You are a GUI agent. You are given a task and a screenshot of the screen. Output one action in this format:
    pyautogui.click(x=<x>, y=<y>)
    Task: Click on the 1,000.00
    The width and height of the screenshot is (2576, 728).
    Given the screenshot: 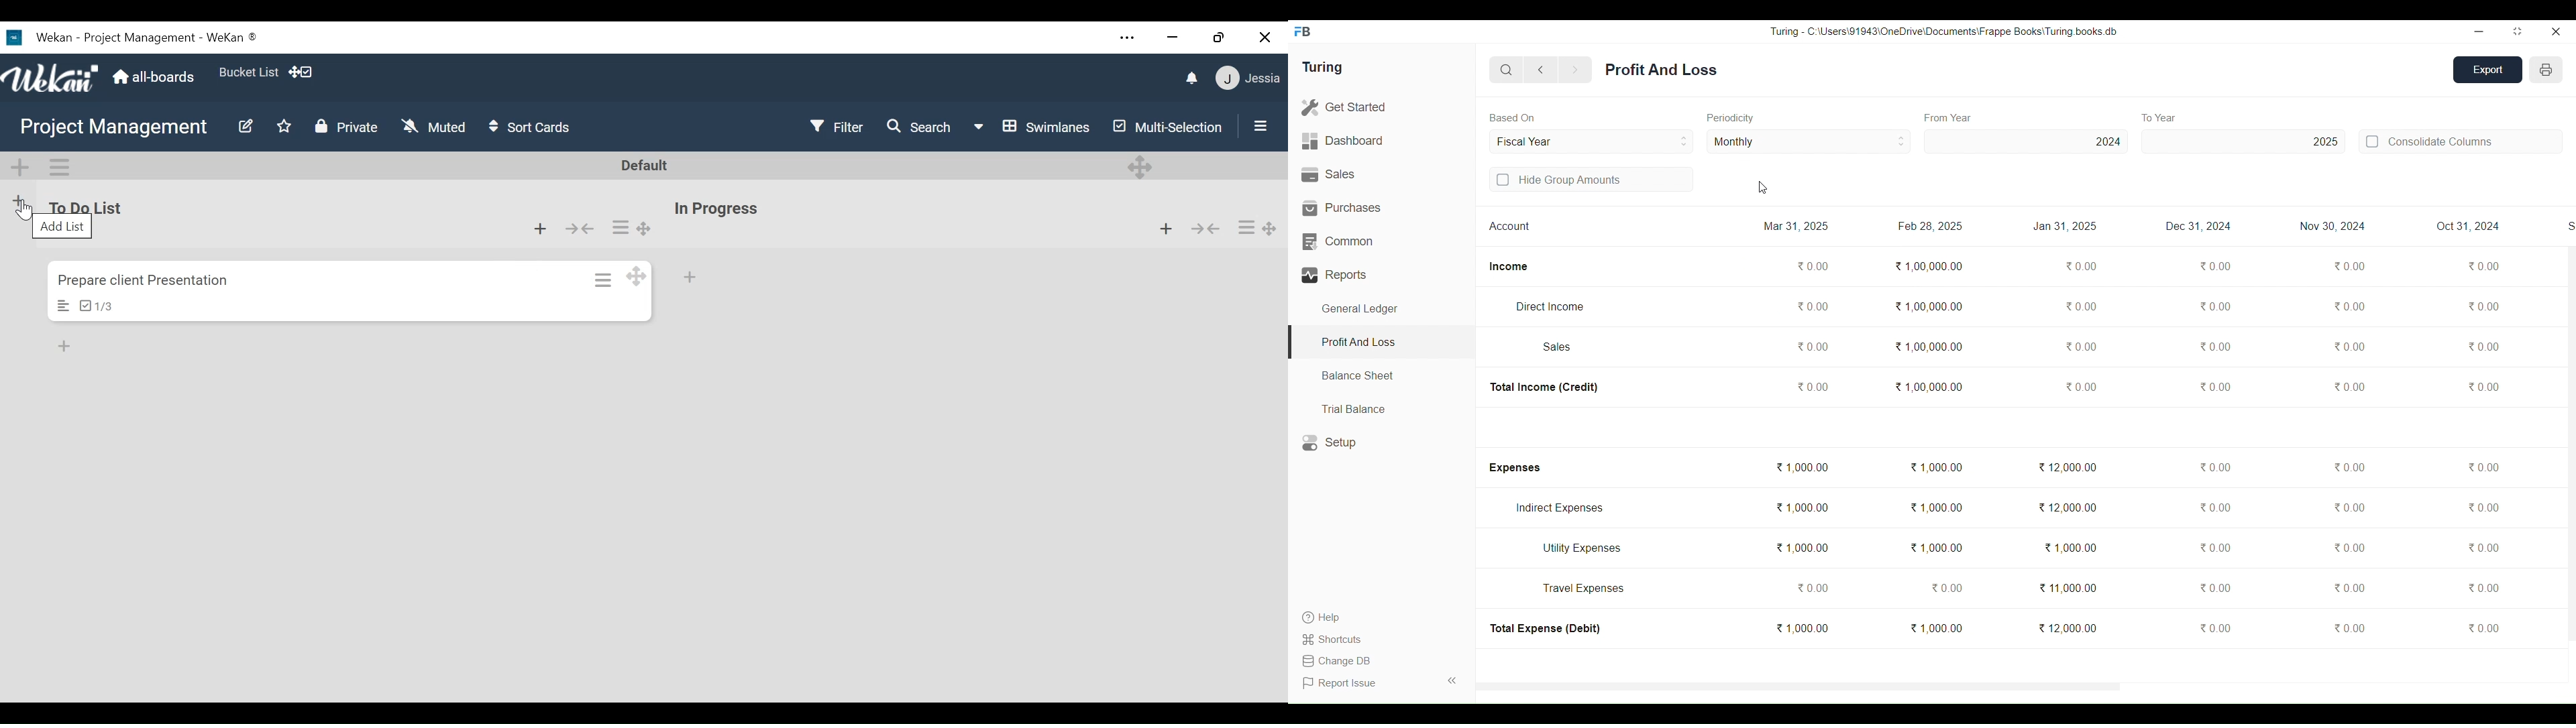 What is the action you would take?
    pyautogui.click(x=1936, y=628)
    